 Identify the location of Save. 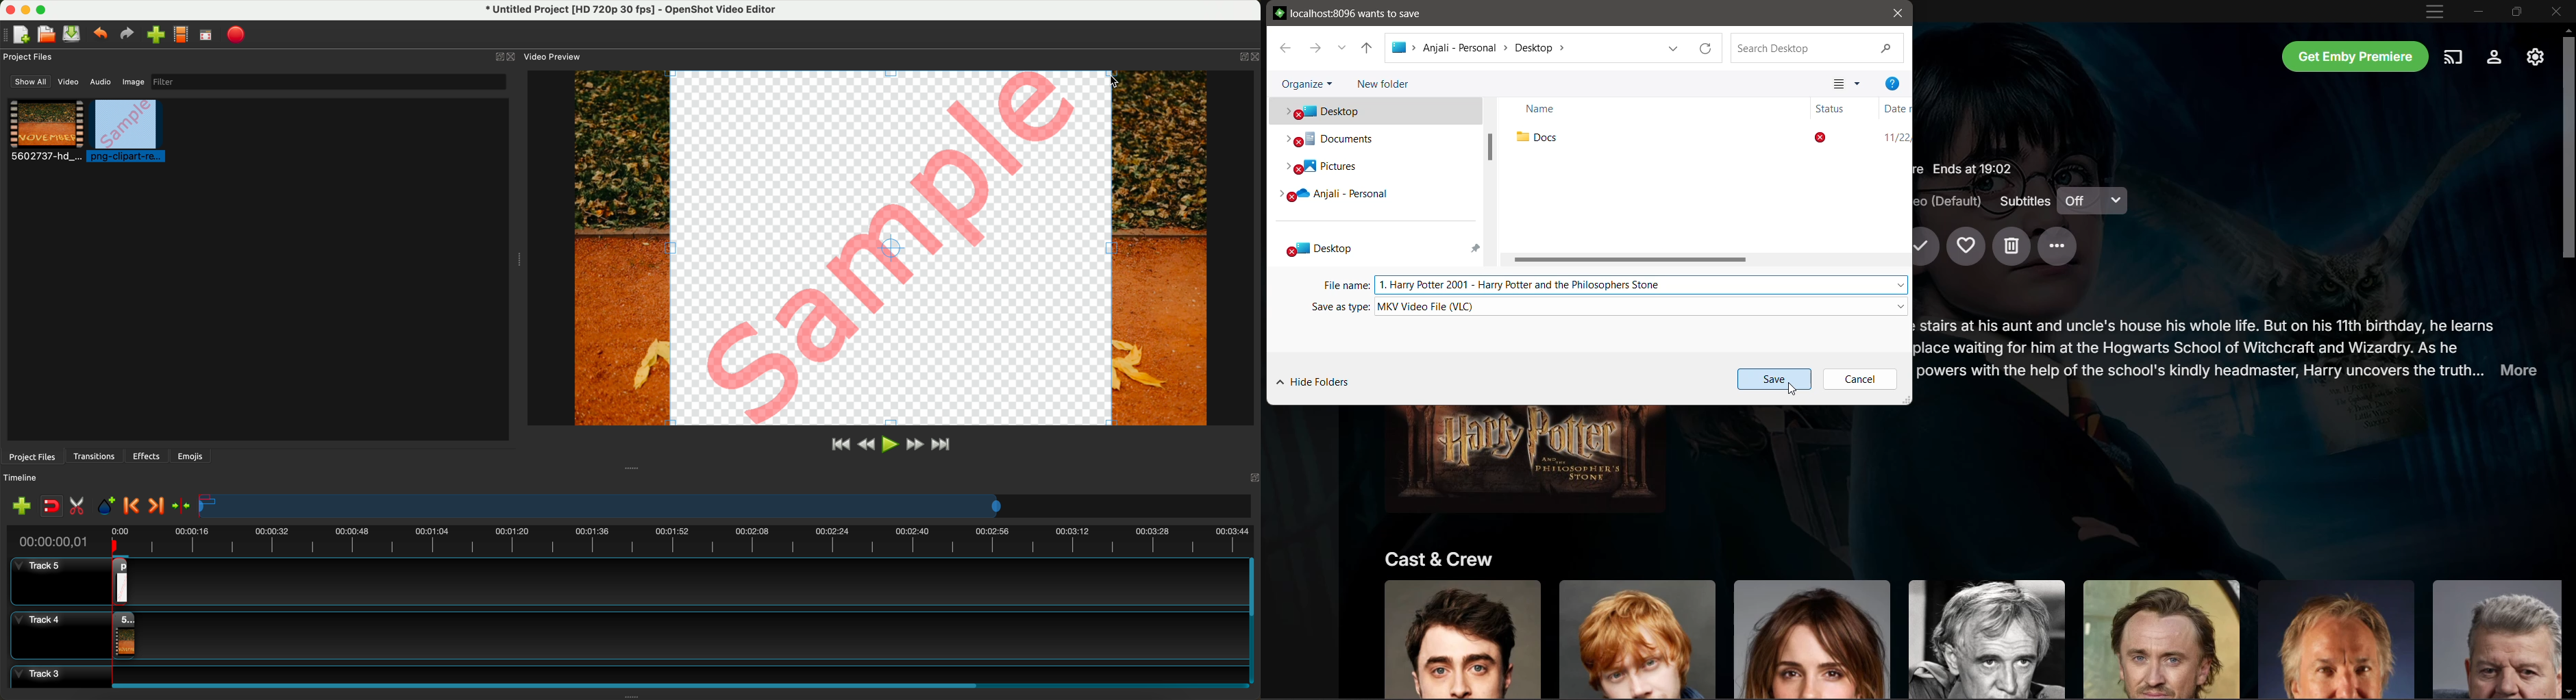
(1774, 379).